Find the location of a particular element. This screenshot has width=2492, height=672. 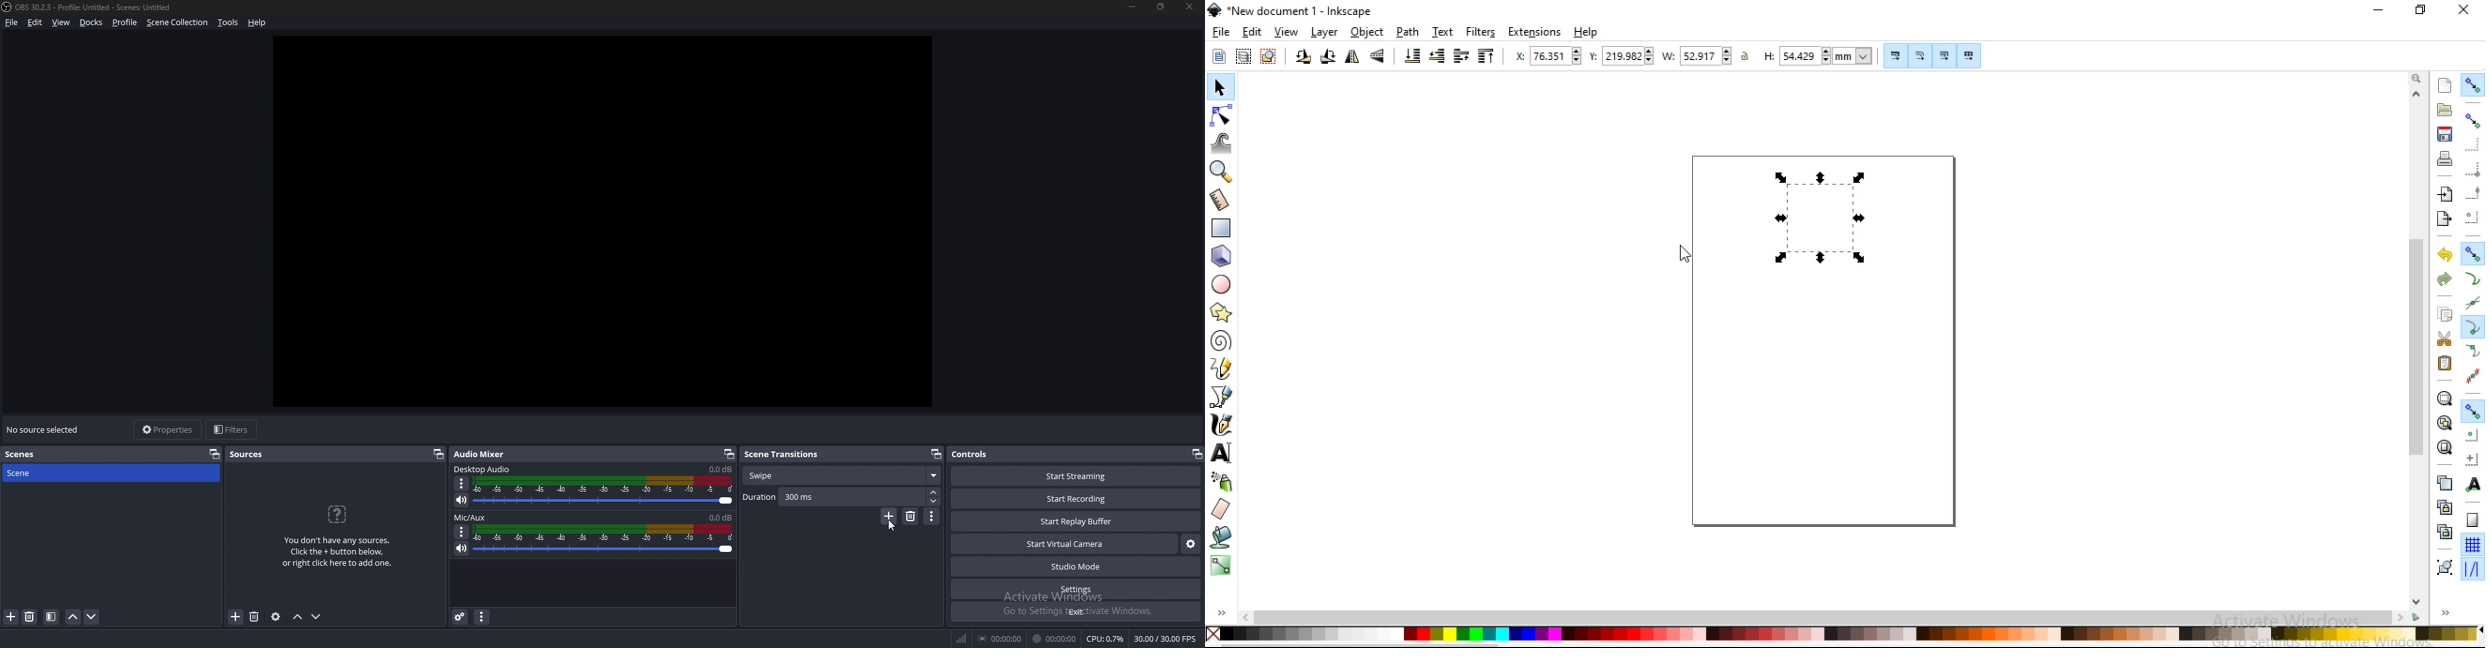

lower selection by  one step is located at coordinates (1439, 56).